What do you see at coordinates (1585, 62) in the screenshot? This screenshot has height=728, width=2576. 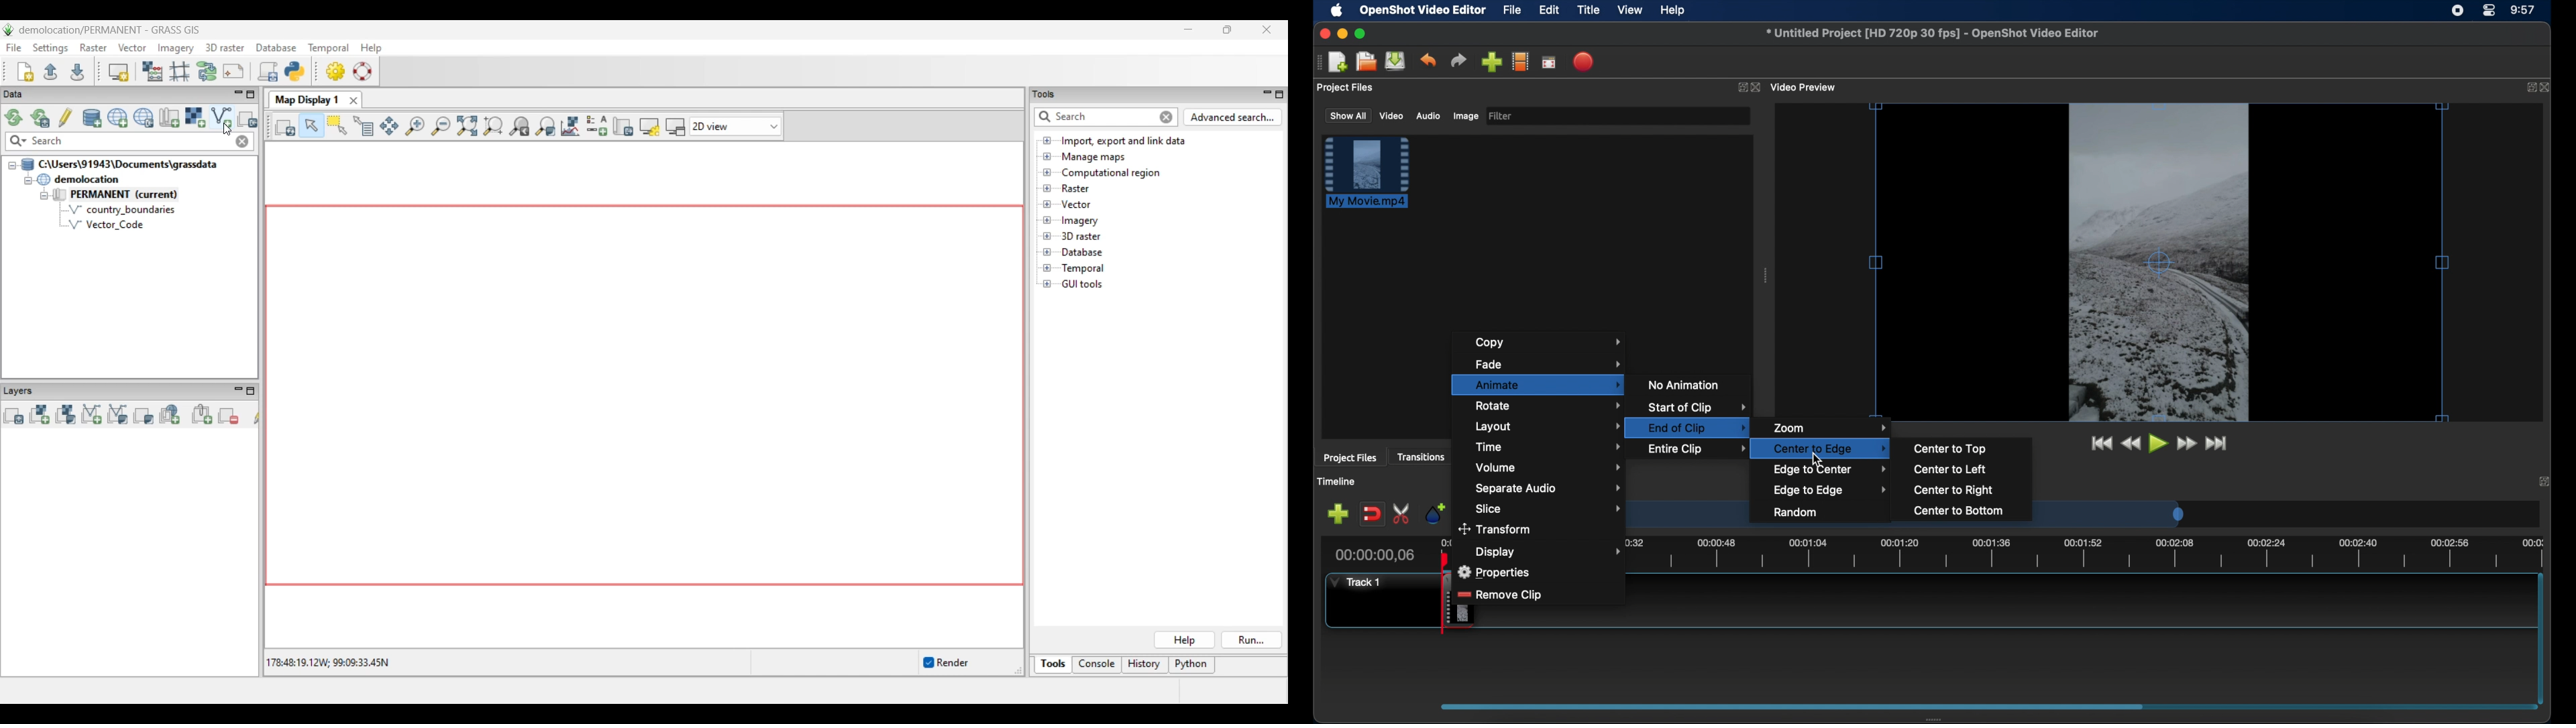 I see `export video` at bounding box center [1585, 62].